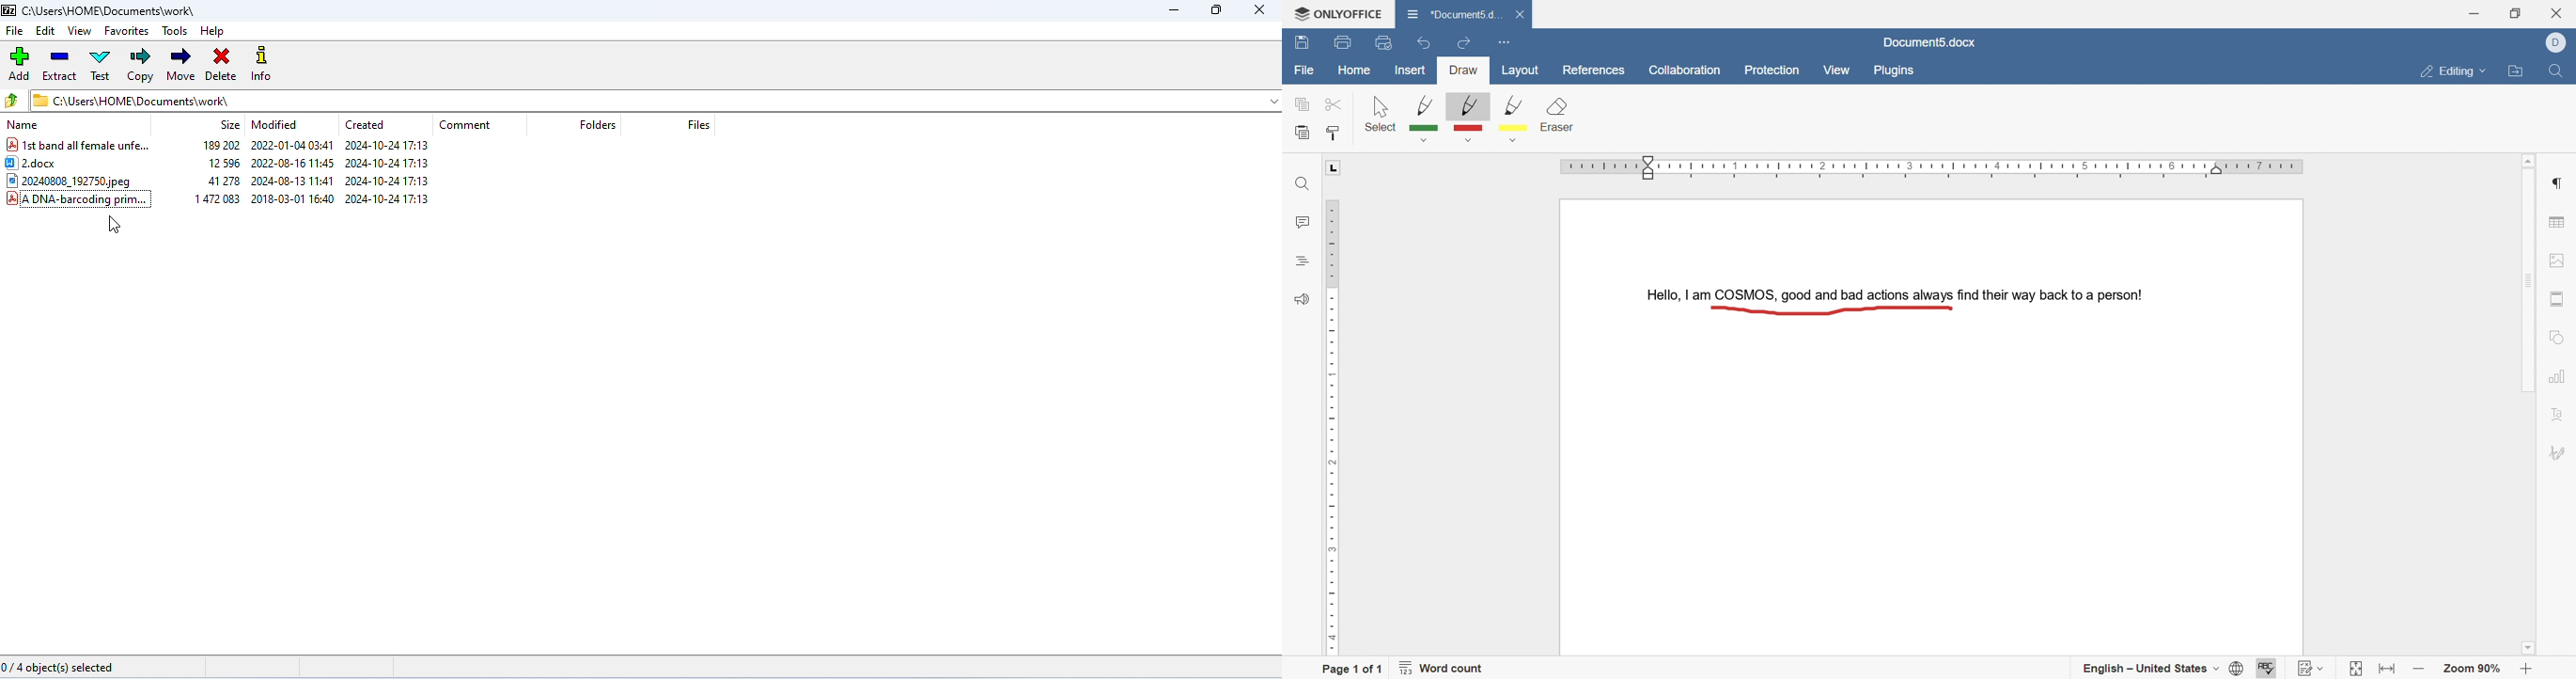 This screenshot has height=700, width=2576. I want to click on Account, so click(2561, 43).